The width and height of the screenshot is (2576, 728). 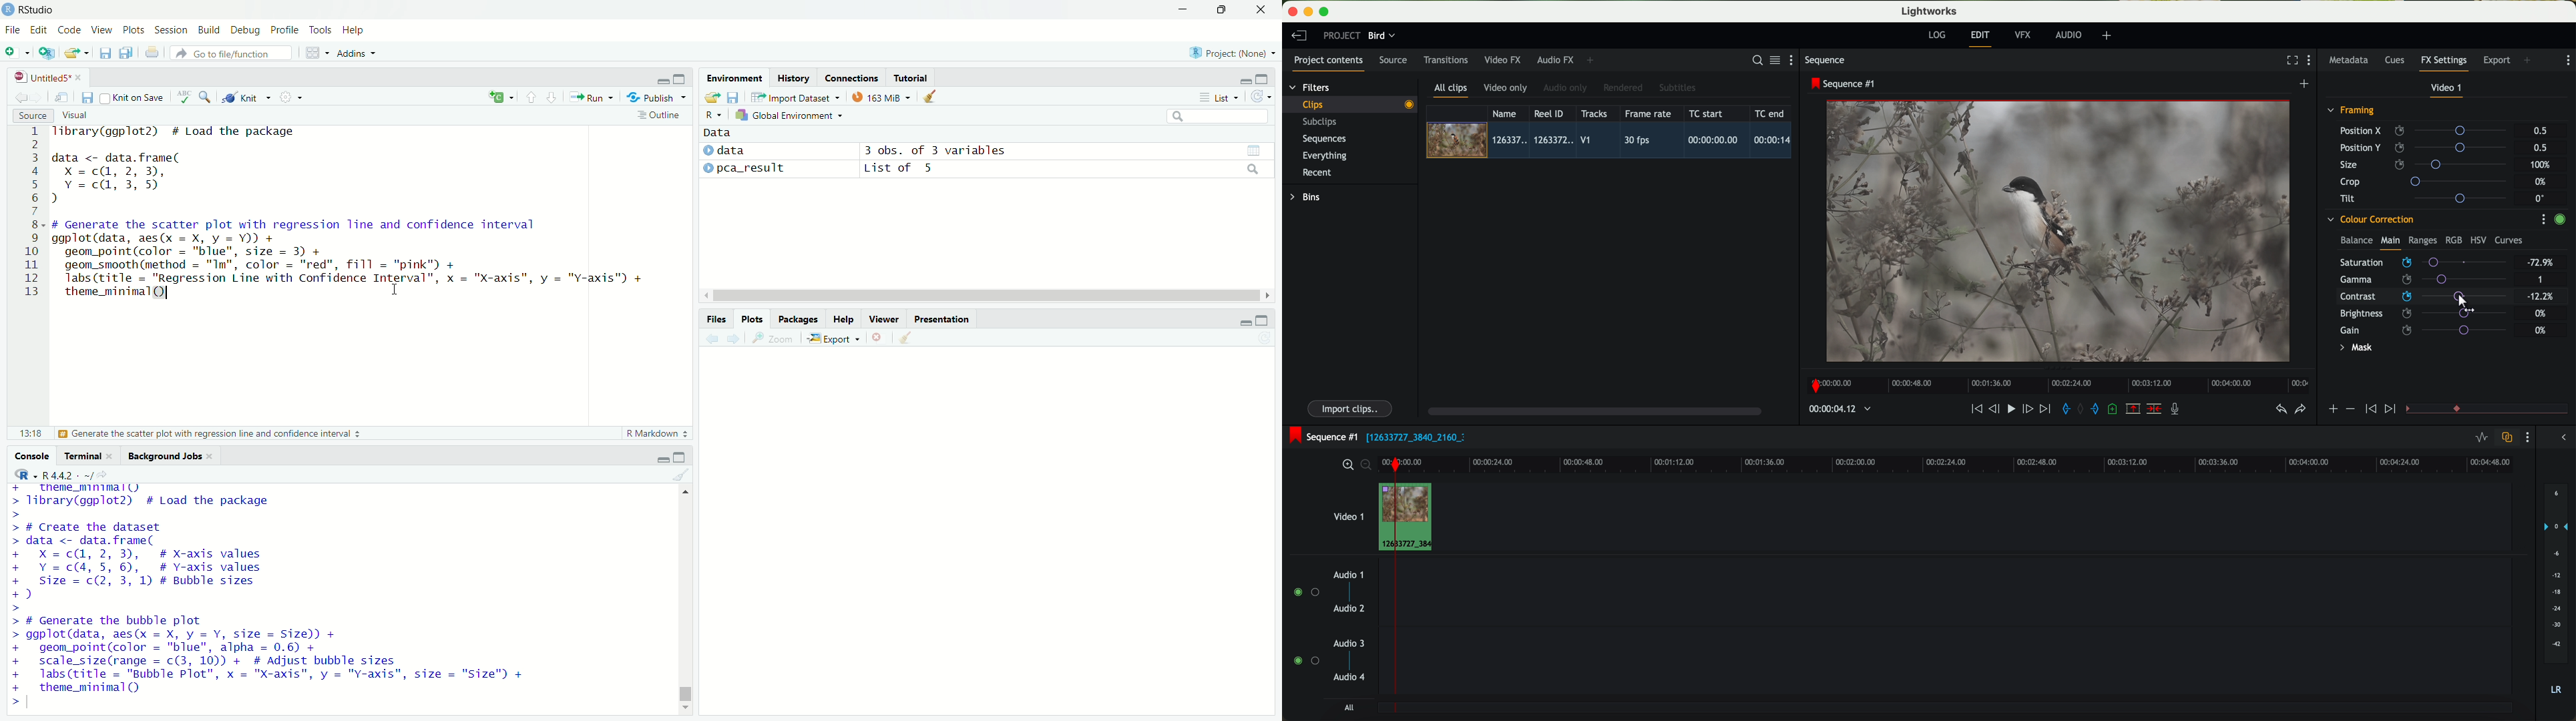 I want to click on insert a new code/chunk, so click(x=501, y=96).